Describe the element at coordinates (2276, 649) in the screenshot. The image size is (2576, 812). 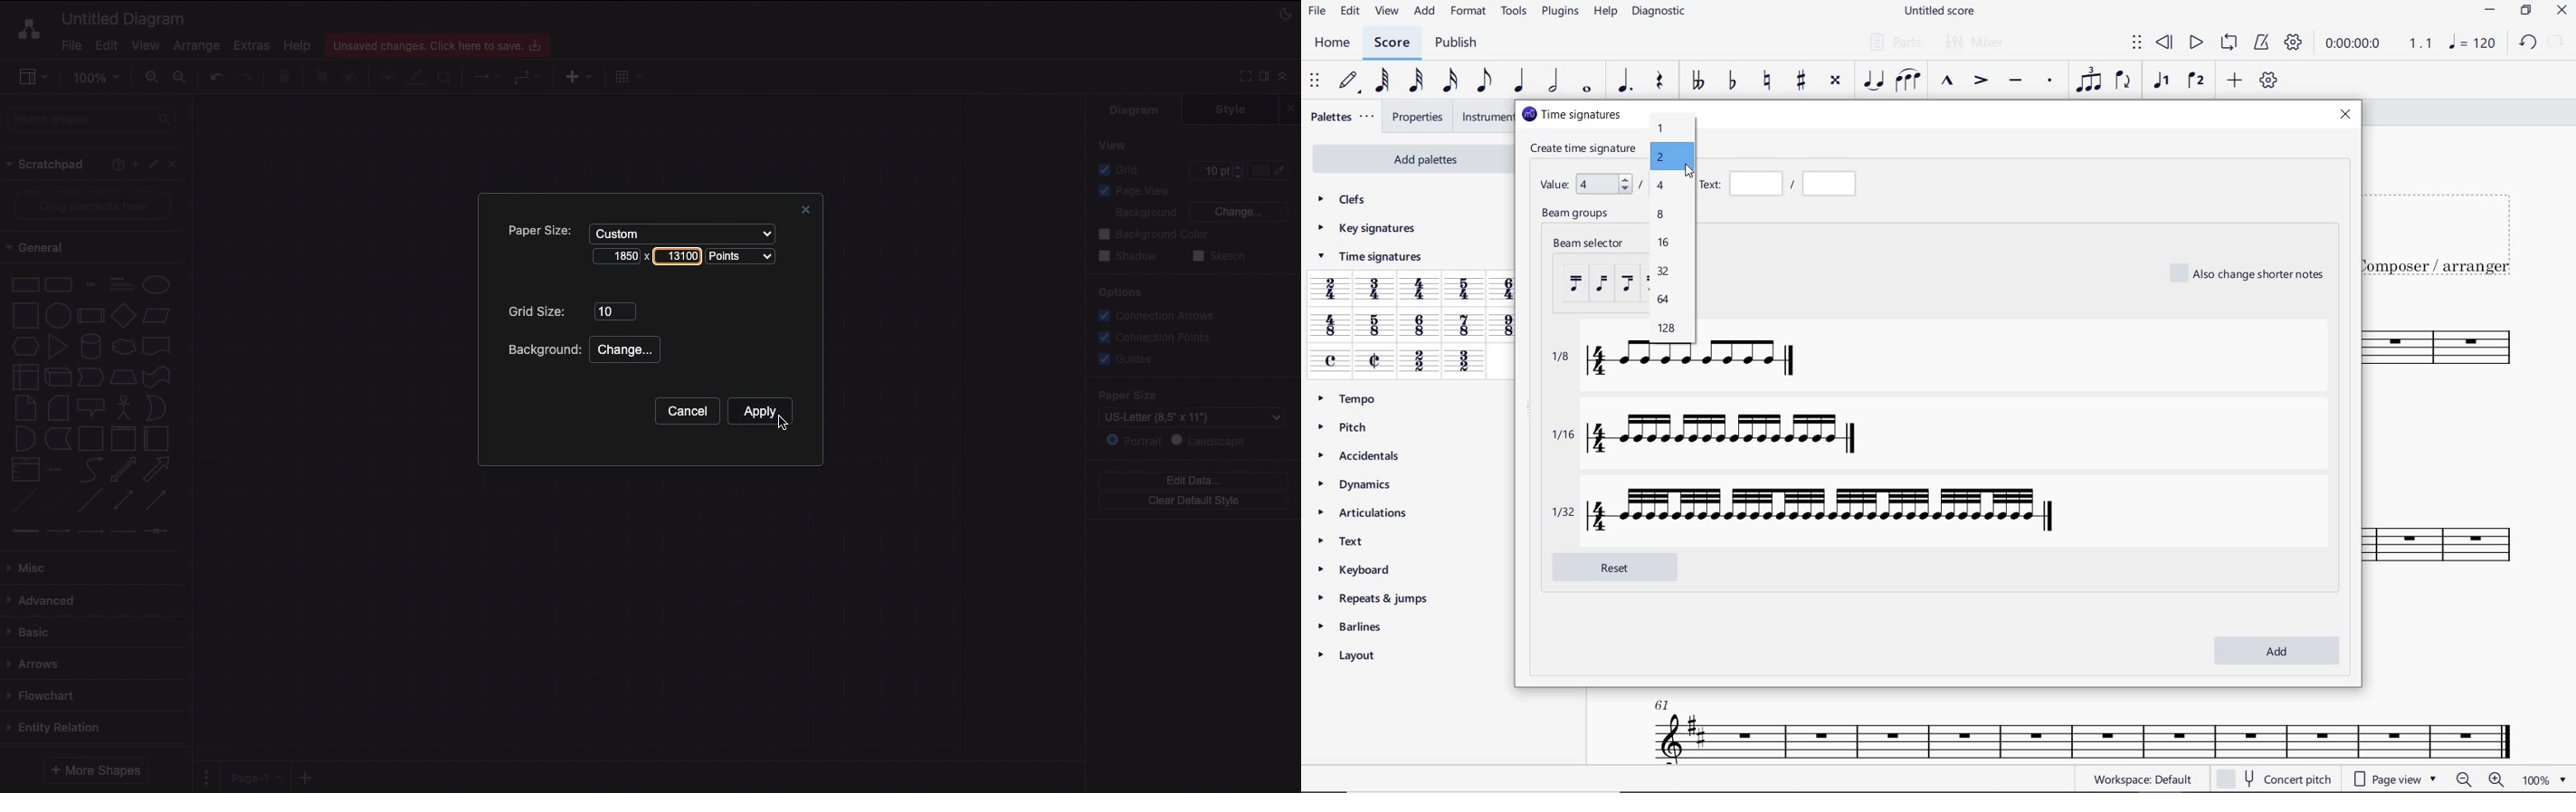
I see `add` at that location.